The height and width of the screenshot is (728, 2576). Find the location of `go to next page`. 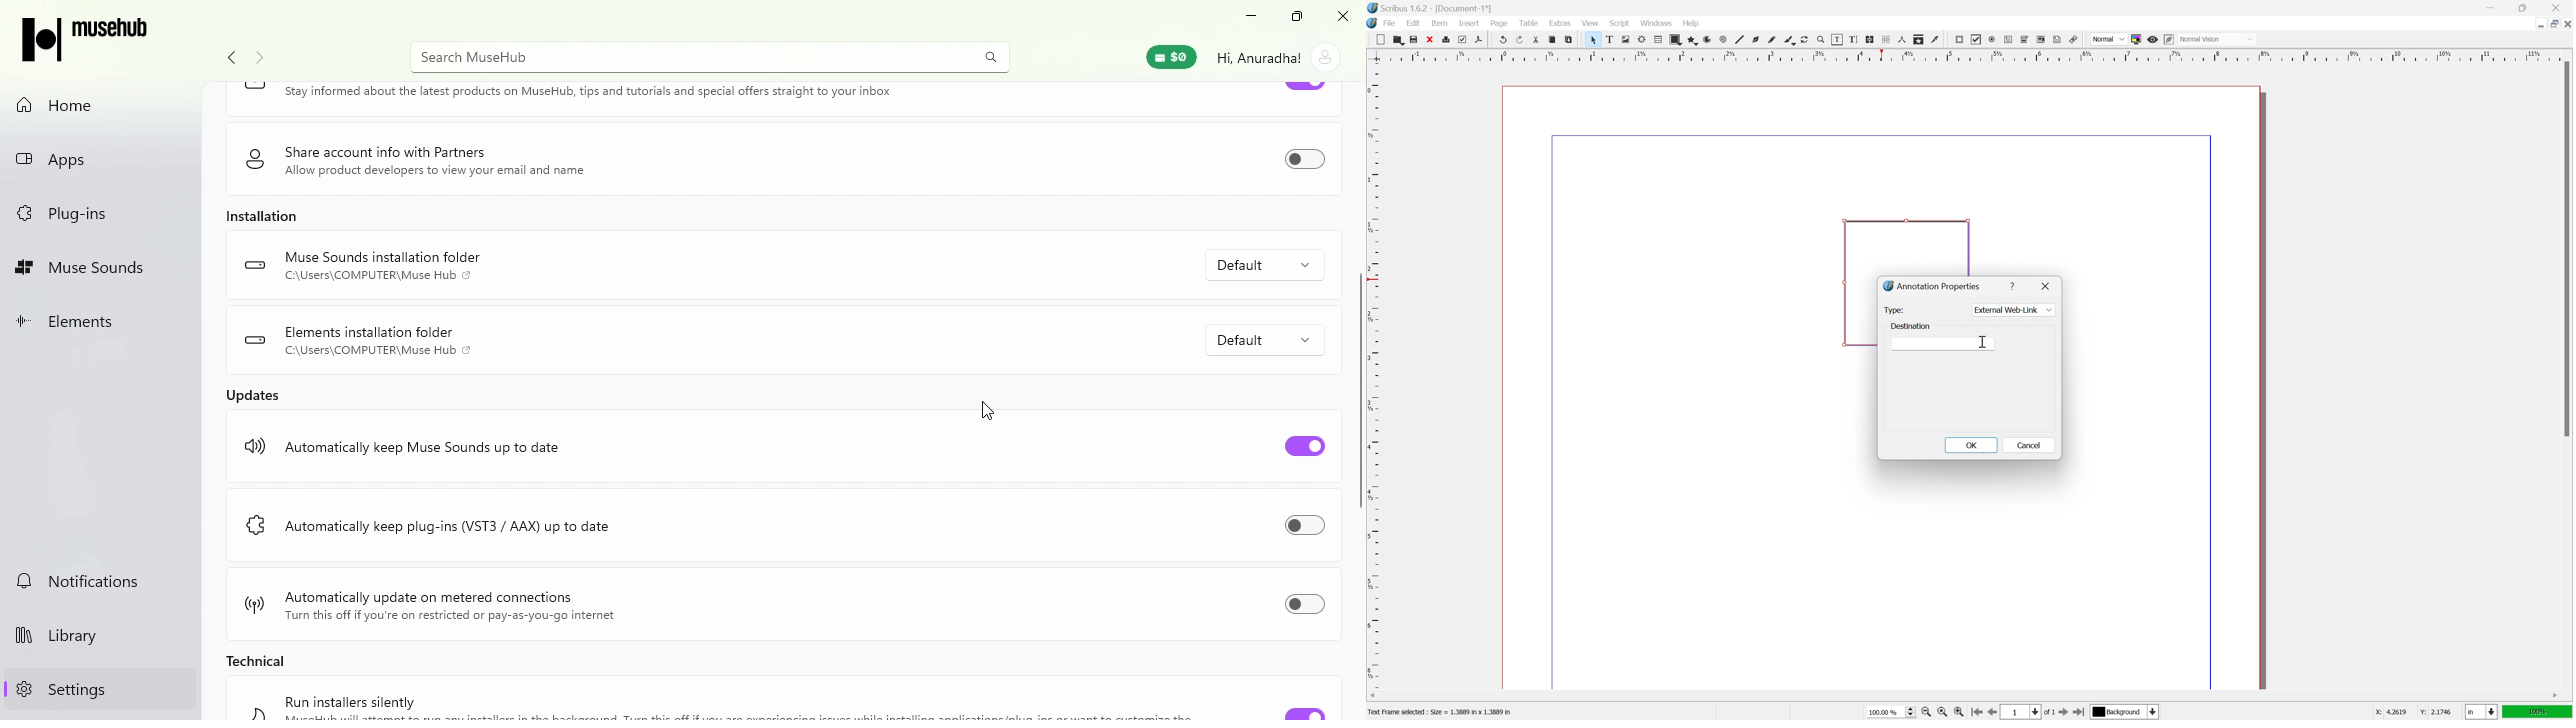

go to next page is located at coordinates (2066, 713).